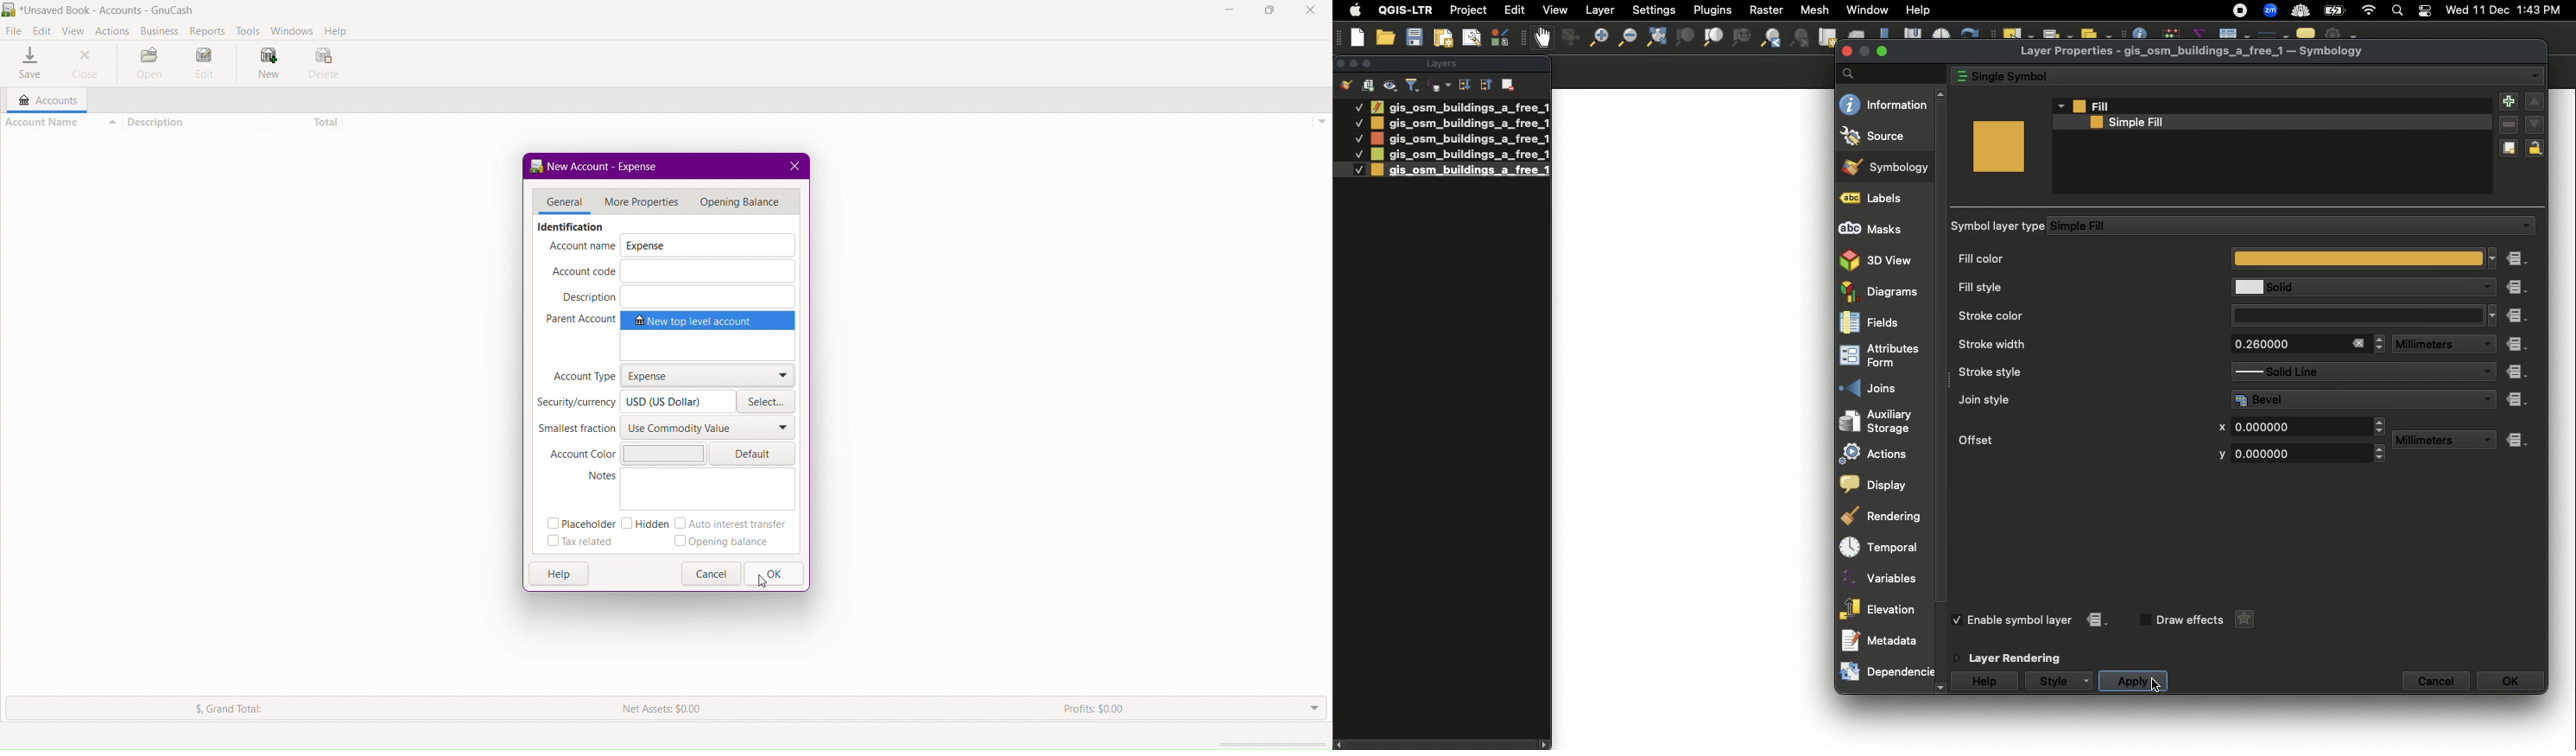  What do you see at coordinates (1883, 575) in the screenshot?
I see `Variables` at bounding box center [1883, 575].